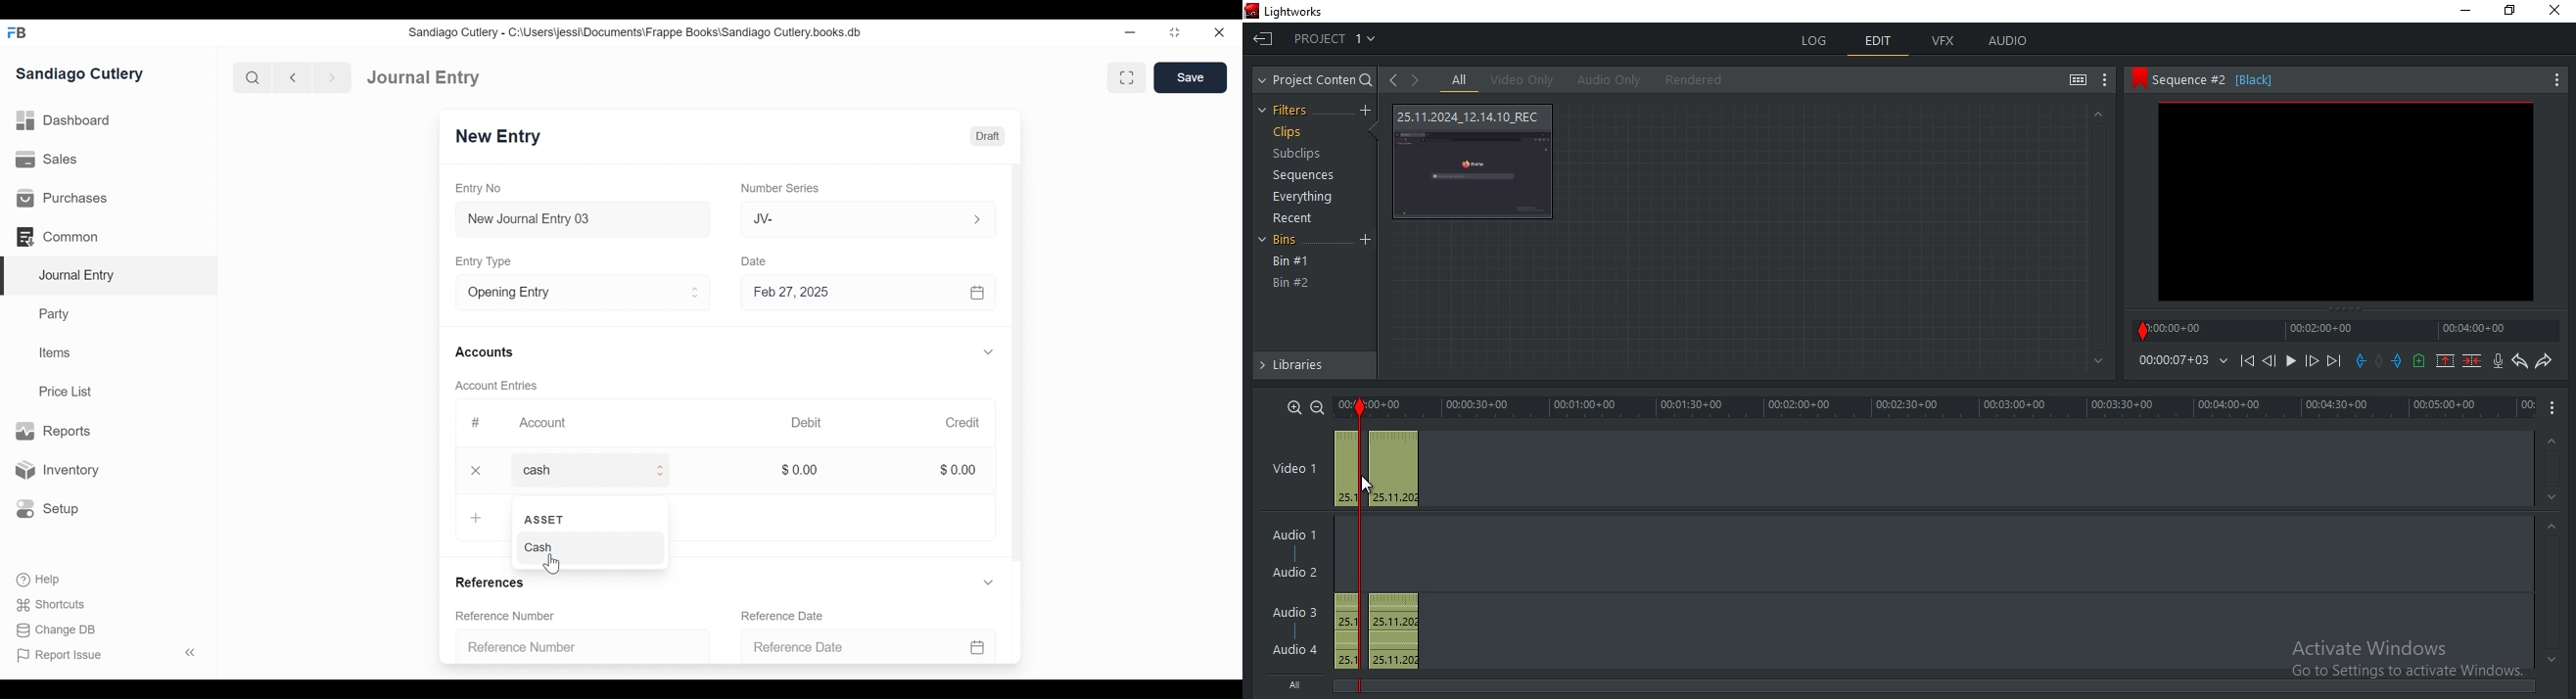  Describe the element at coordinates (1218, 32) in the screenshot. I see `Close` at that location.